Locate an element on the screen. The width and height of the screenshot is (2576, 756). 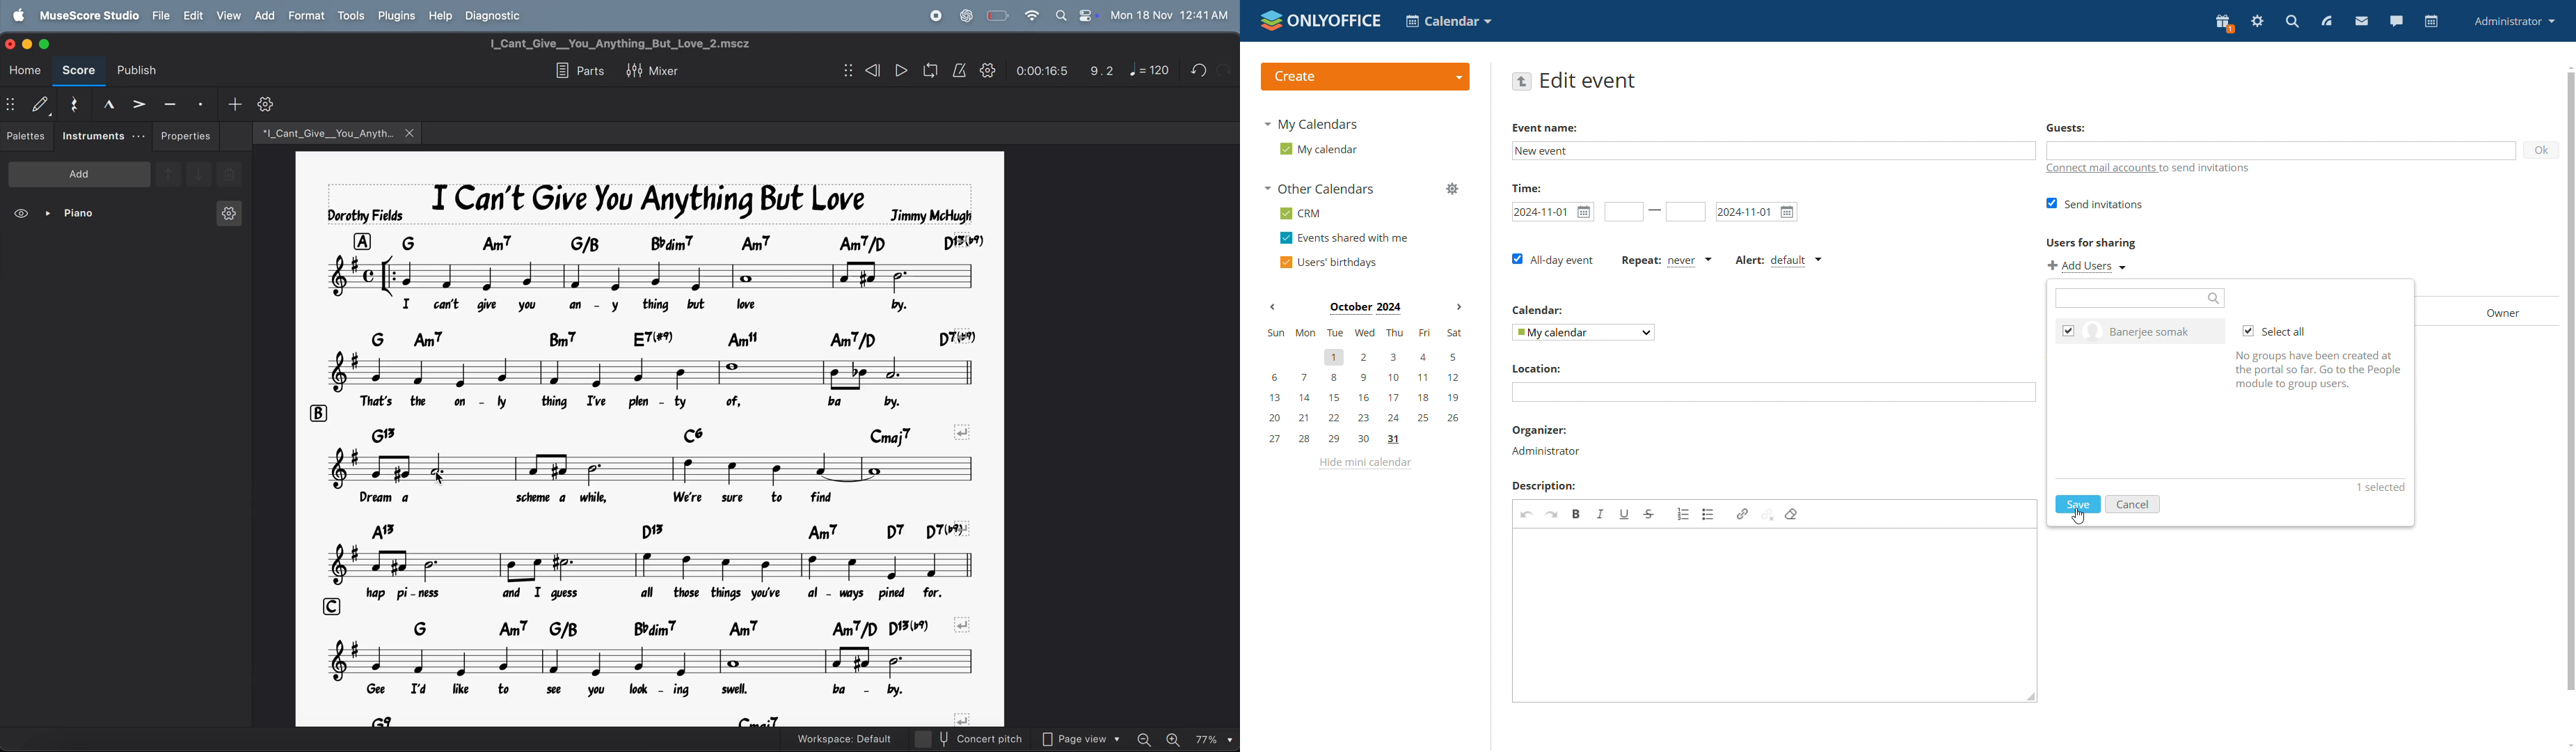
format is located at coordinates (308, 17).